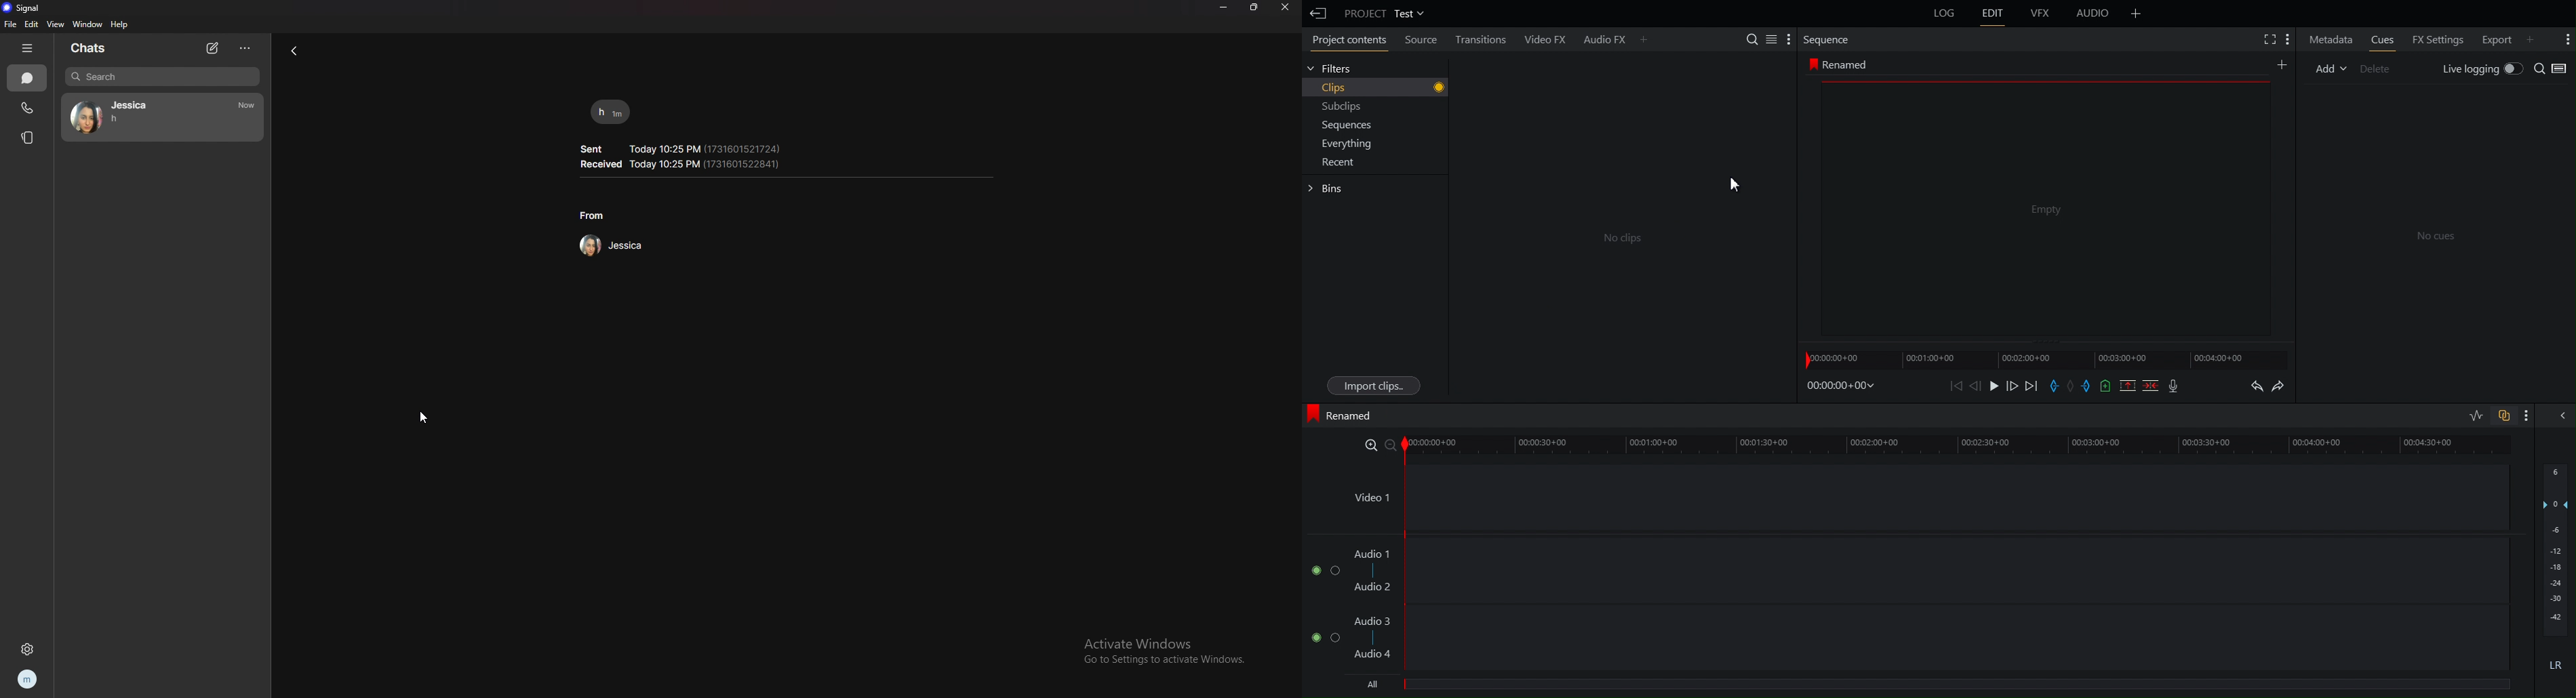  Describe the element at coordinates (1136, 642) in the screenshot. I see `Activate Windows` at that location.